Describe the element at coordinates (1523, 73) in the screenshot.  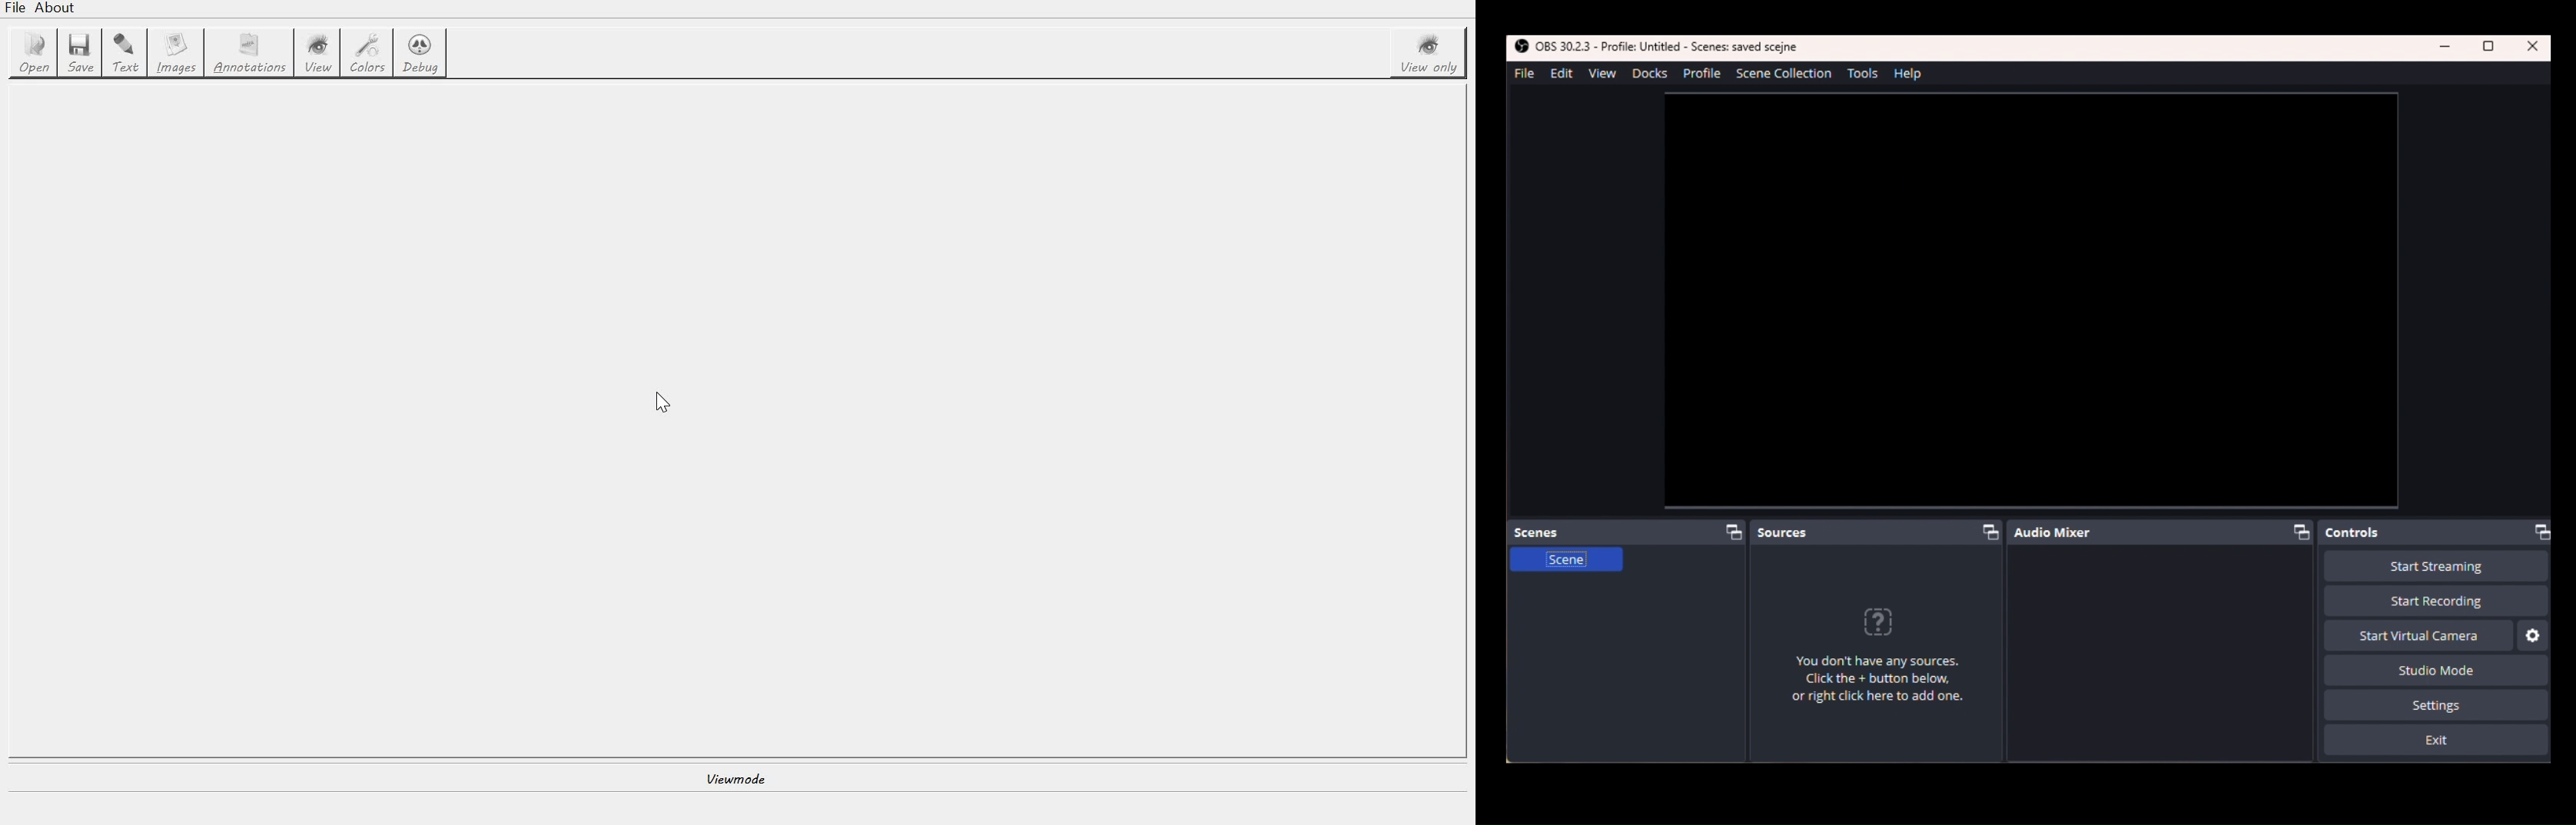
I see `File` at that location.